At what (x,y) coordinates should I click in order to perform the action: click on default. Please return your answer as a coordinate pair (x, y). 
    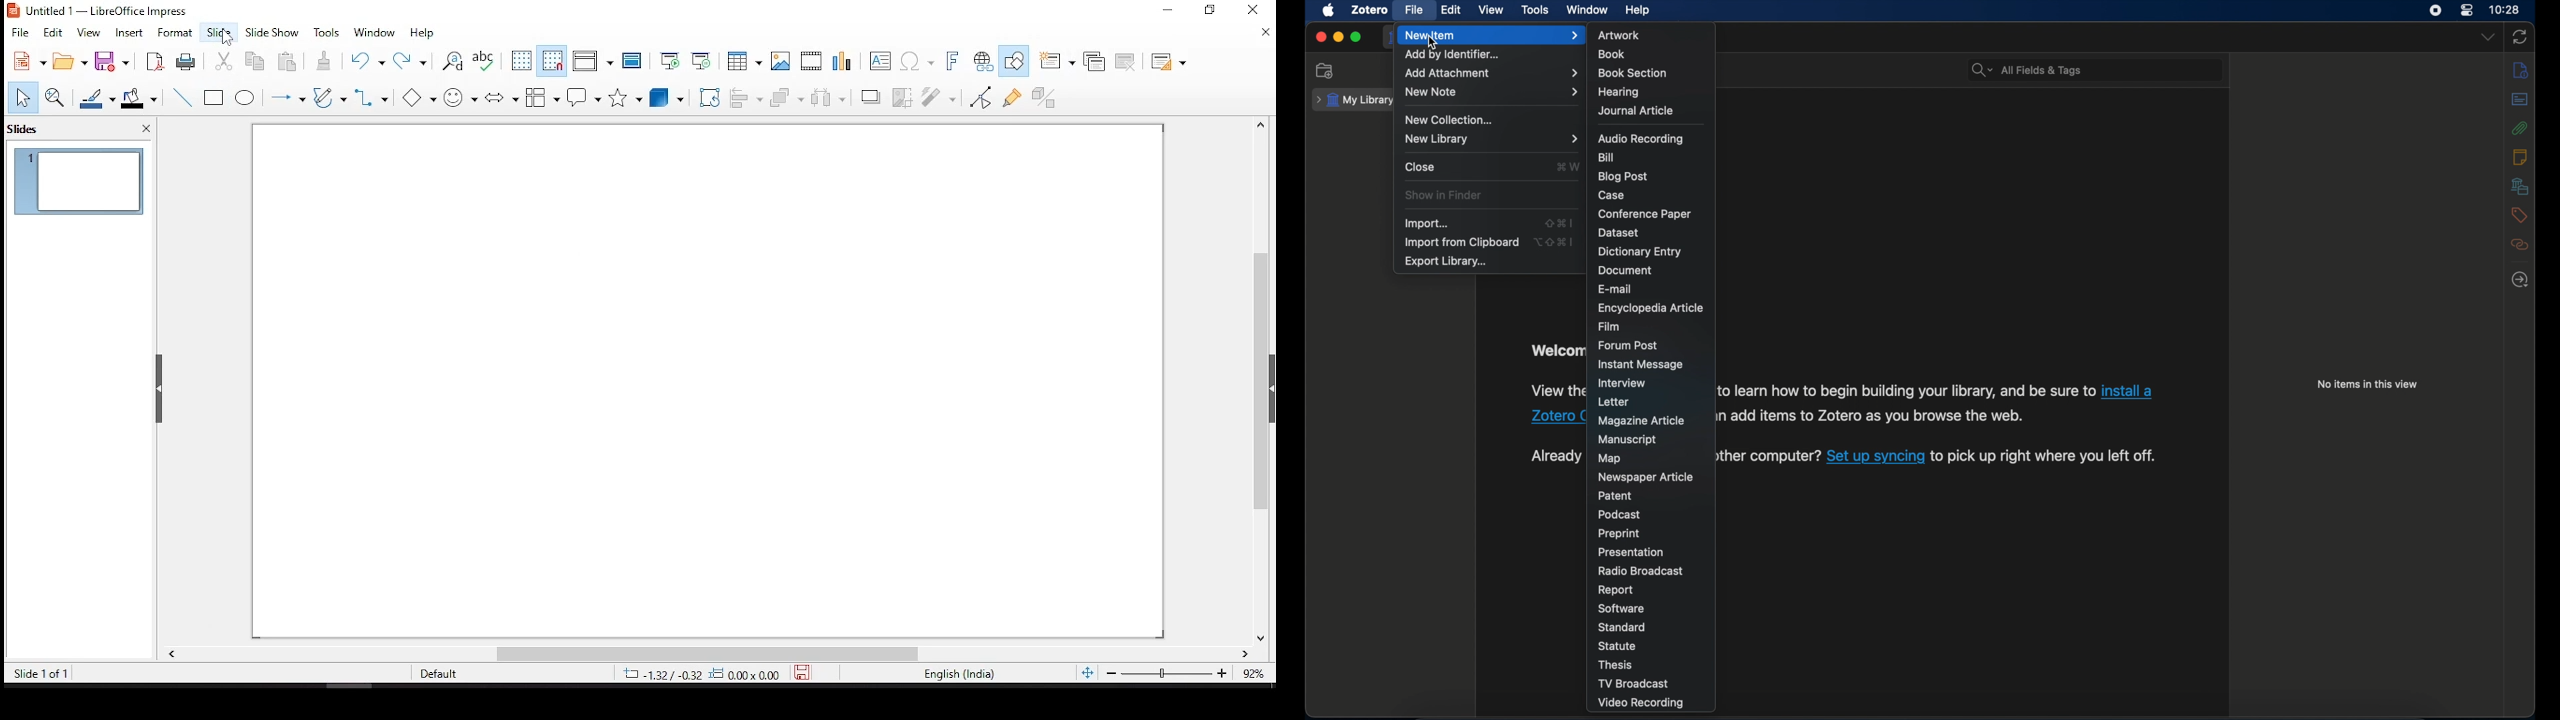
    Looking at the image, I should click on (439, 674).